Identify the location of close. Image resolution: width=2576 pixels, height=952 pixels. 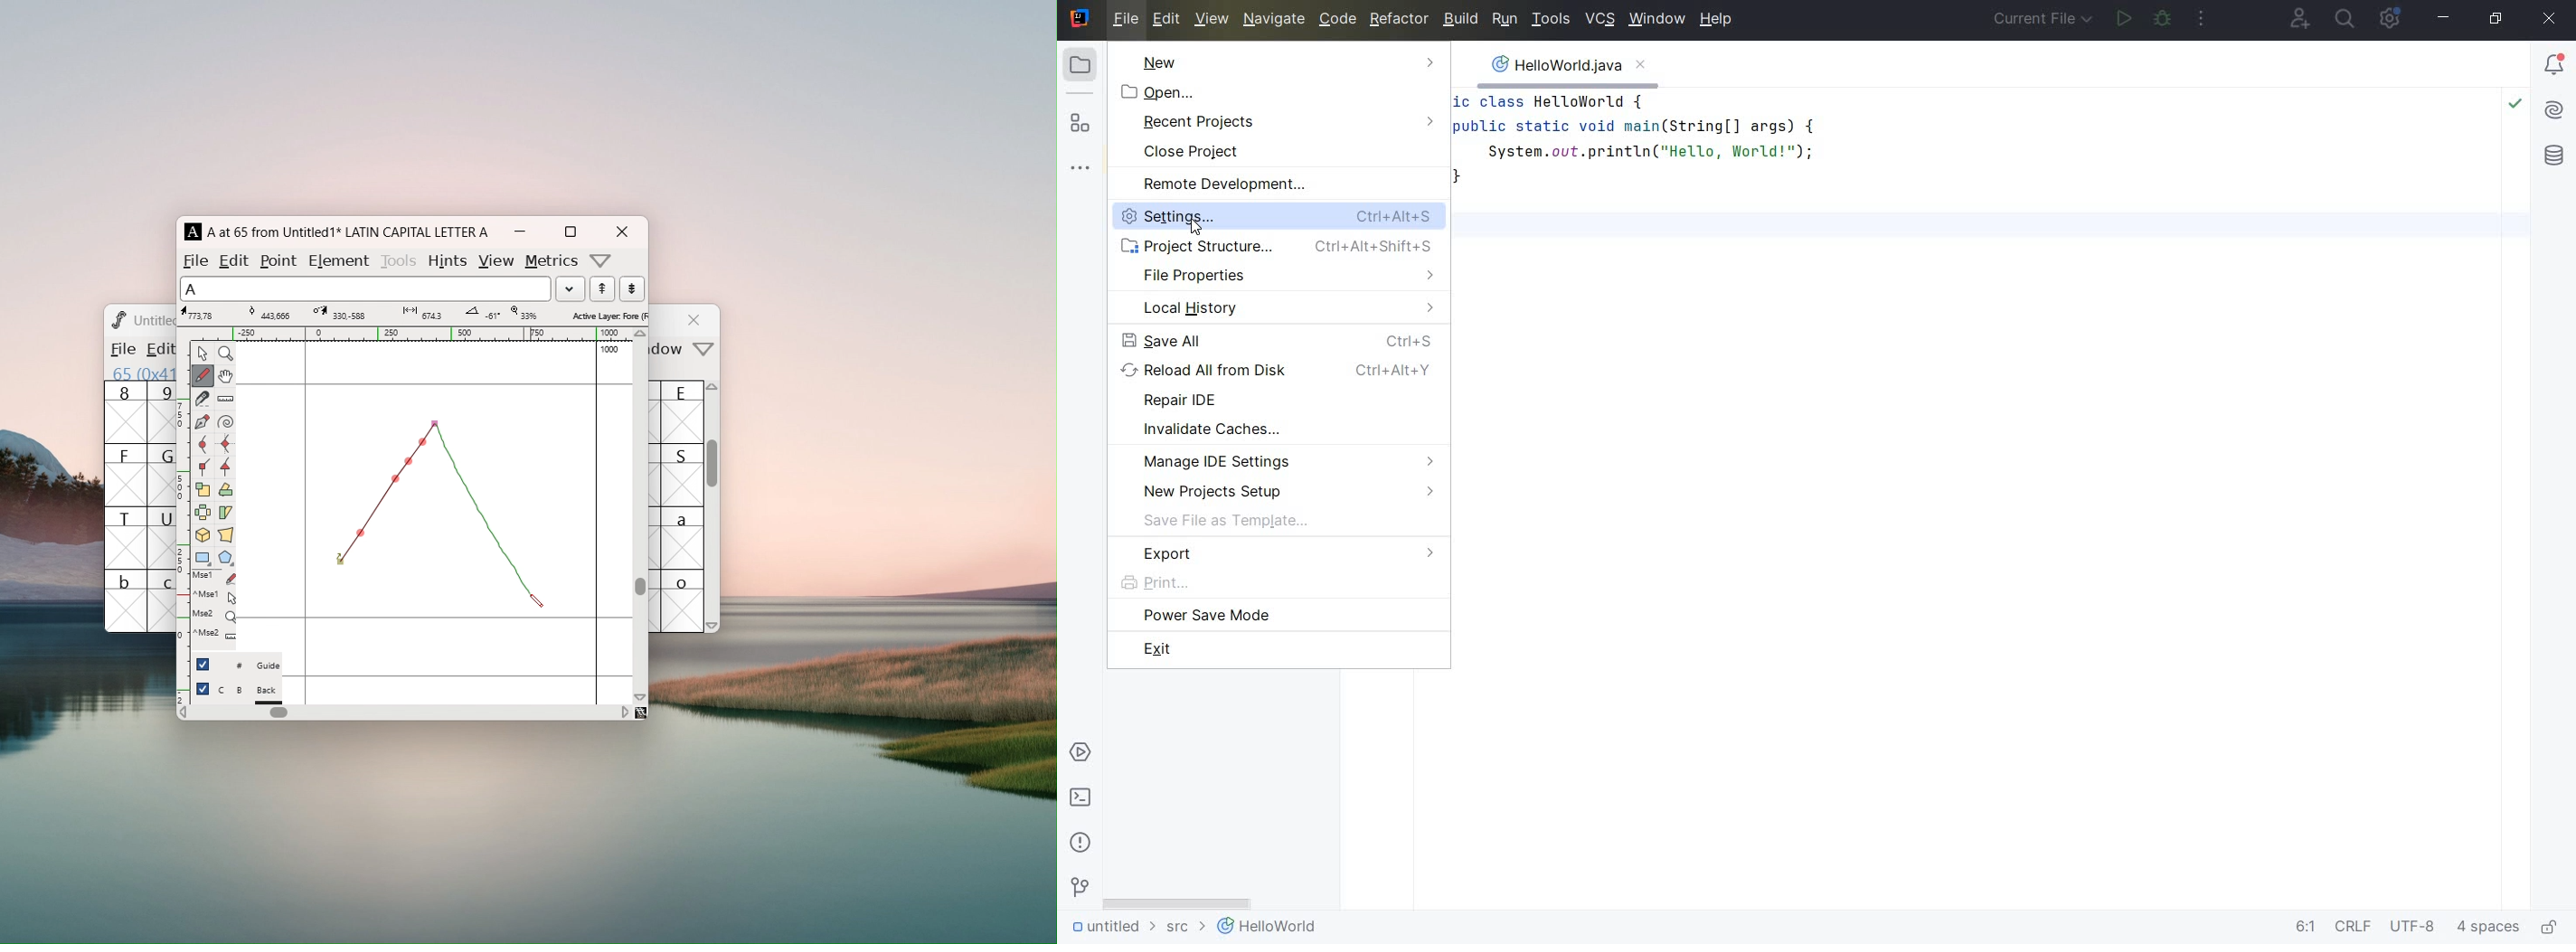
(621, 232).